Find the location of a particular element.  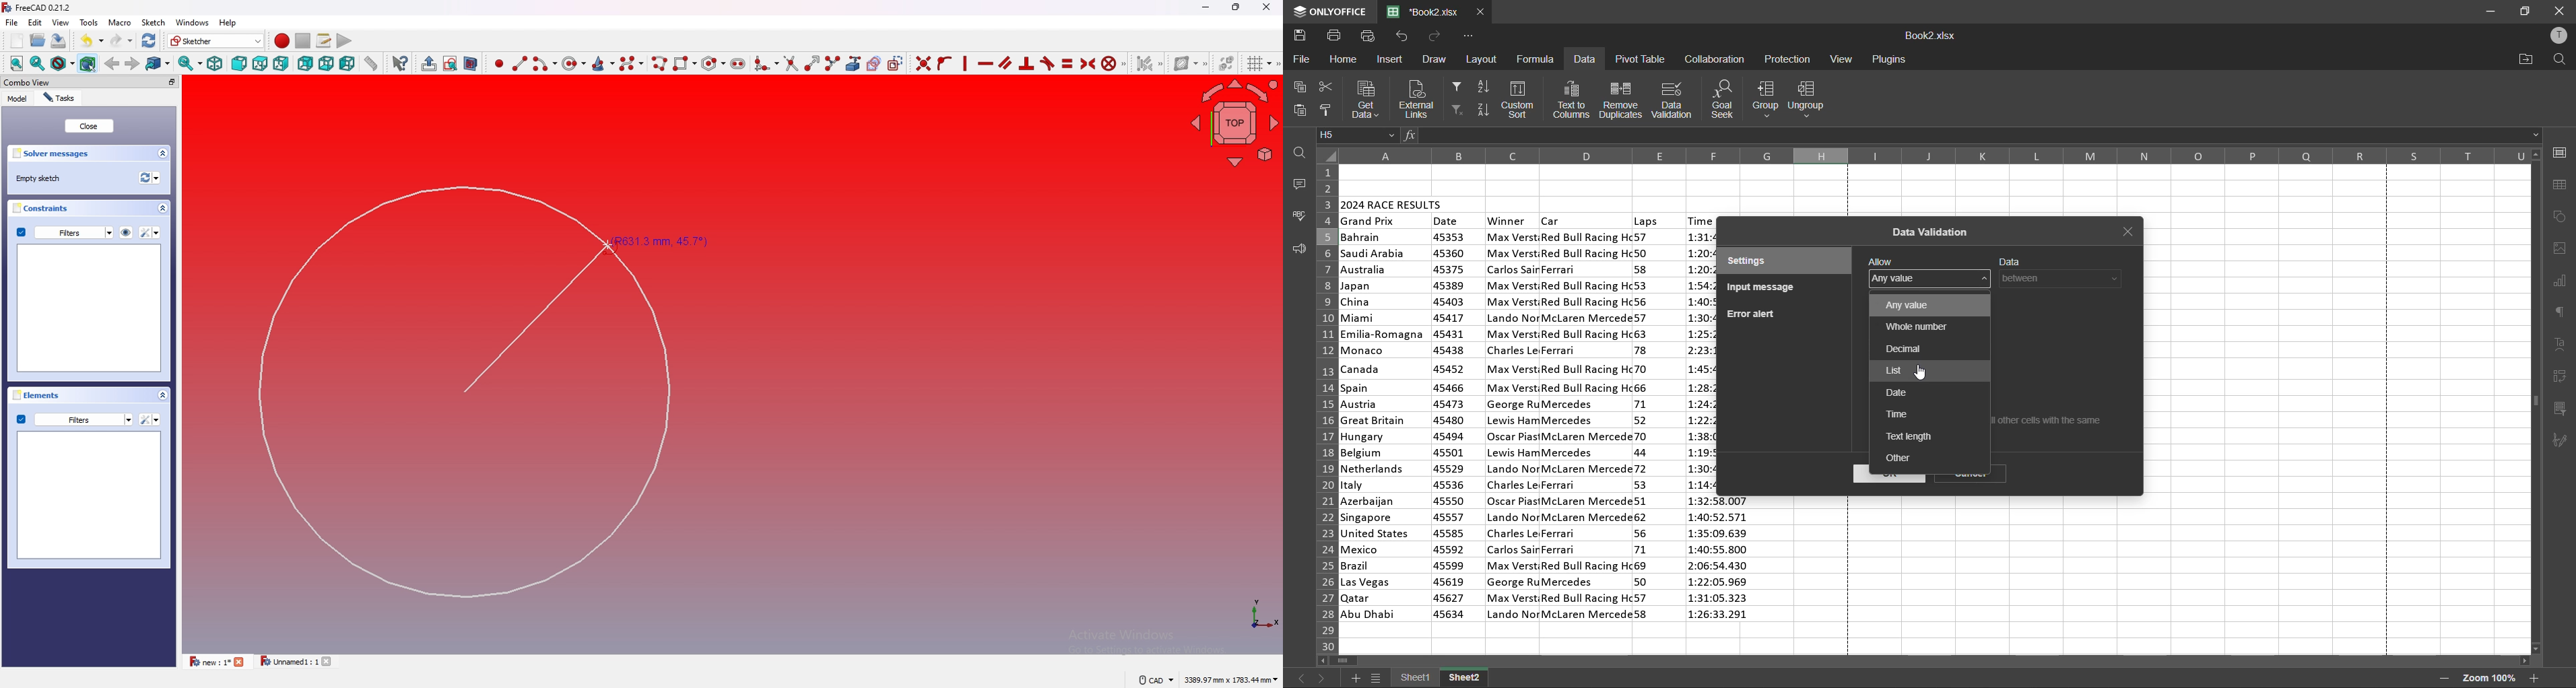

filters is located at coordinates (65, 232).